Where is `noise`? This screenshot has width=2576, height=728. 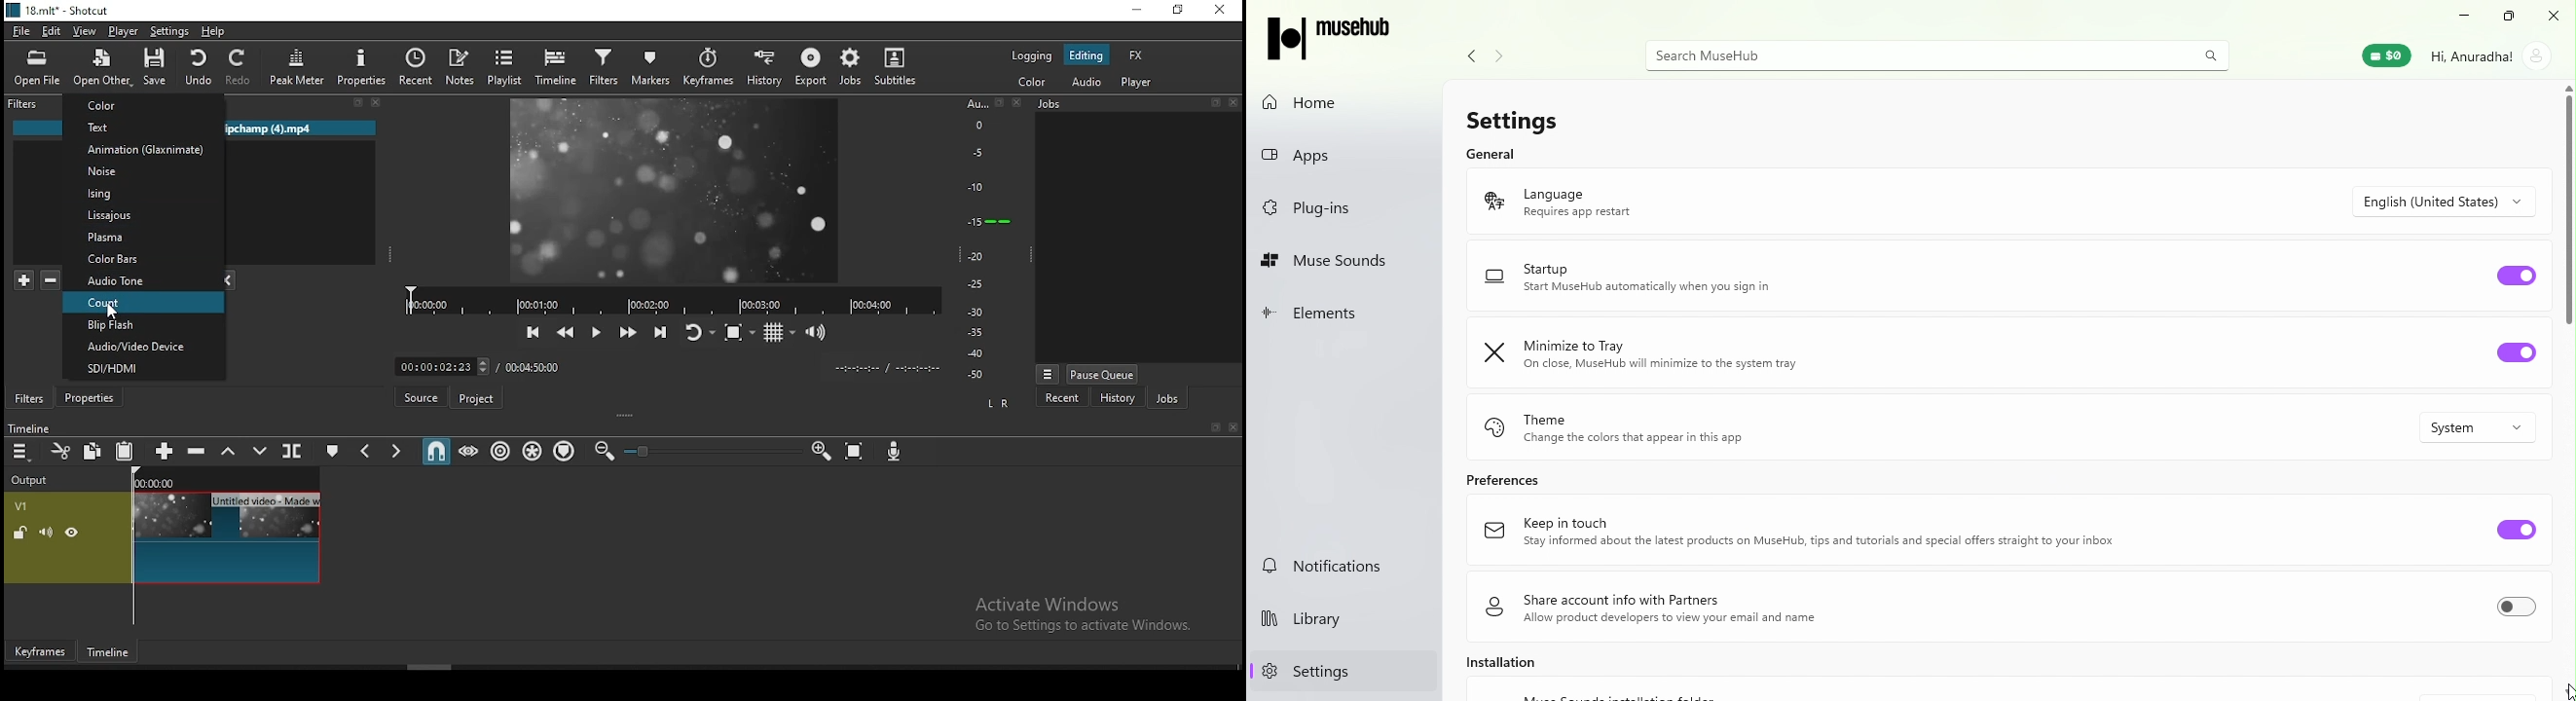 noise is located at coordinates (144, 171).